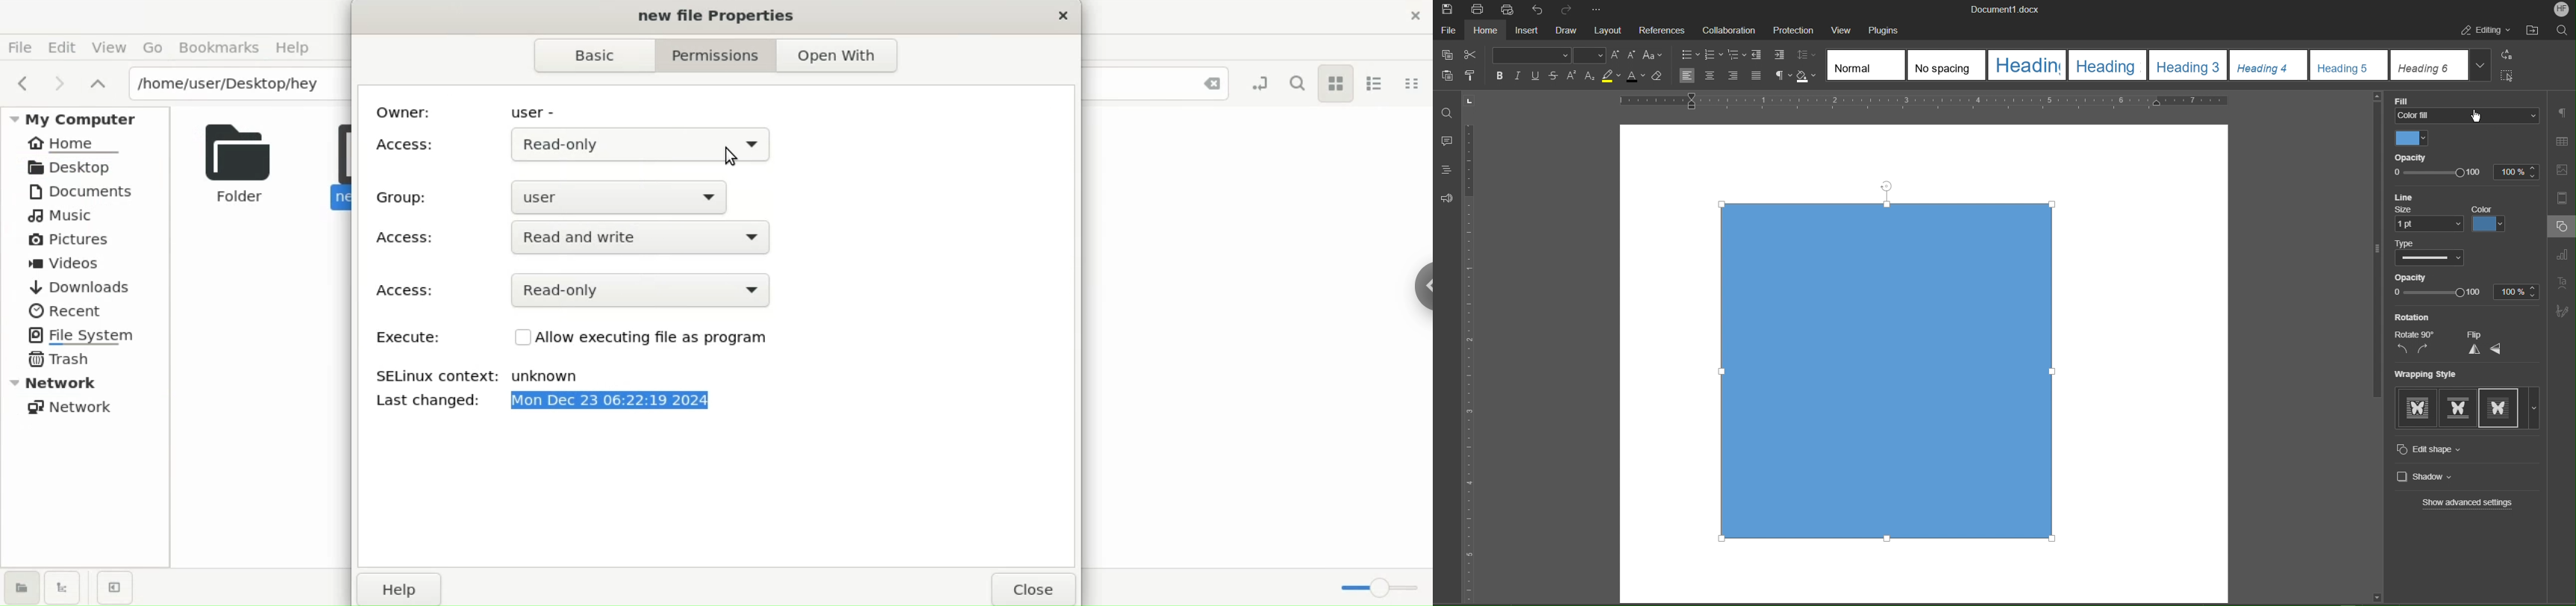  I want to click on Pictures, so click(70, 240).